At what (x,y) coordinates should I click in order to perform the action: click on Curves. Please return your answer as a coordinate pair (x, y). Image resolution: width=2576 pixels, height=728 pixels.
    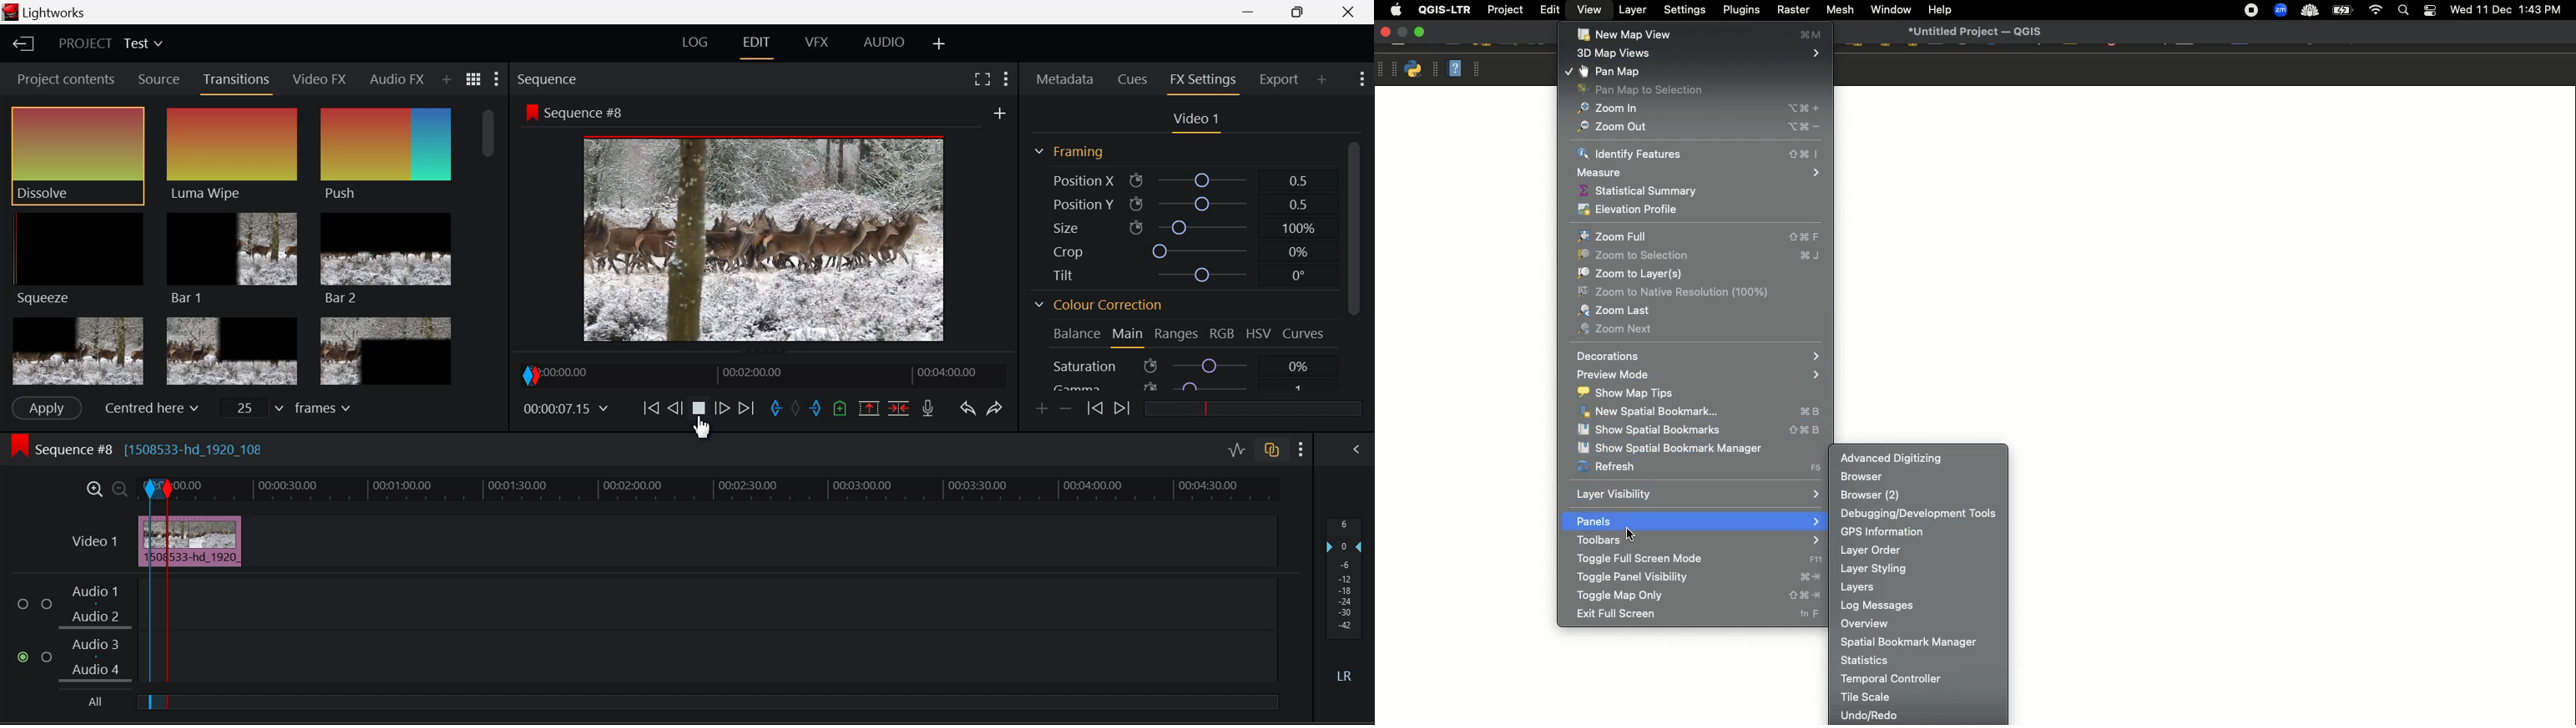
    Looking at the image, I should click on (1305, 334).